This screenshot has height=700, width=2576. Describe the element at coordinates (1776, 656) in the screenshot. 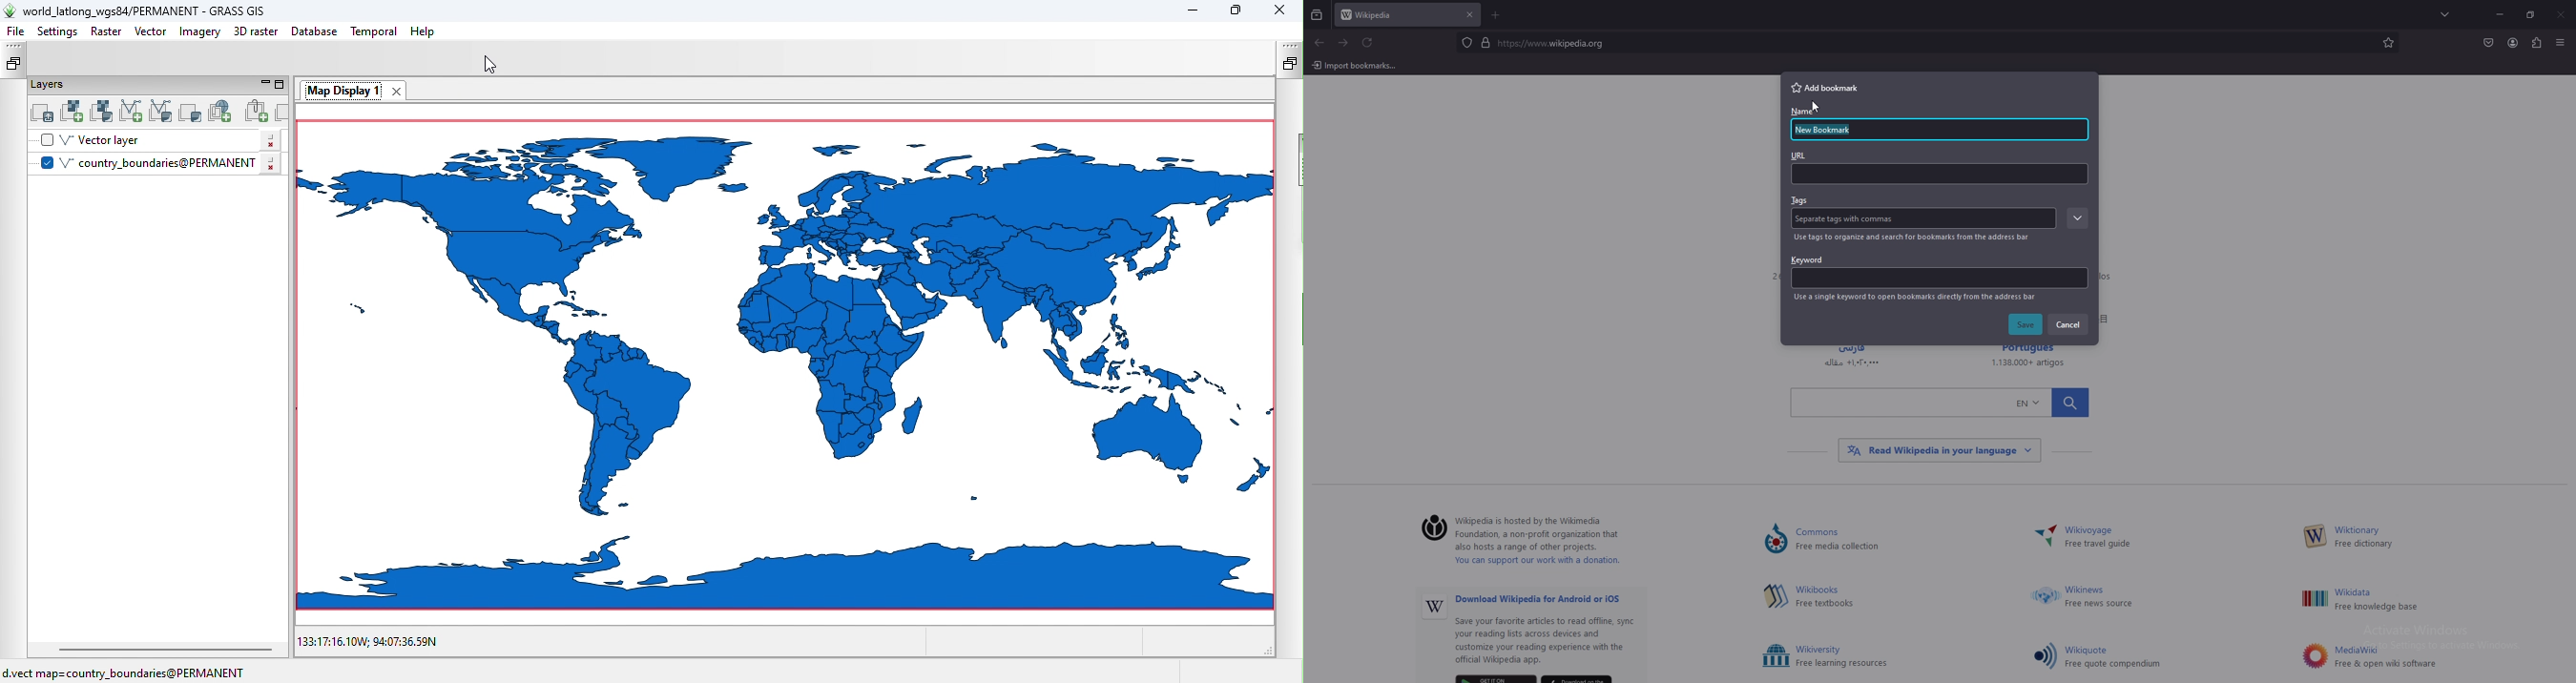

I see `` at that location.